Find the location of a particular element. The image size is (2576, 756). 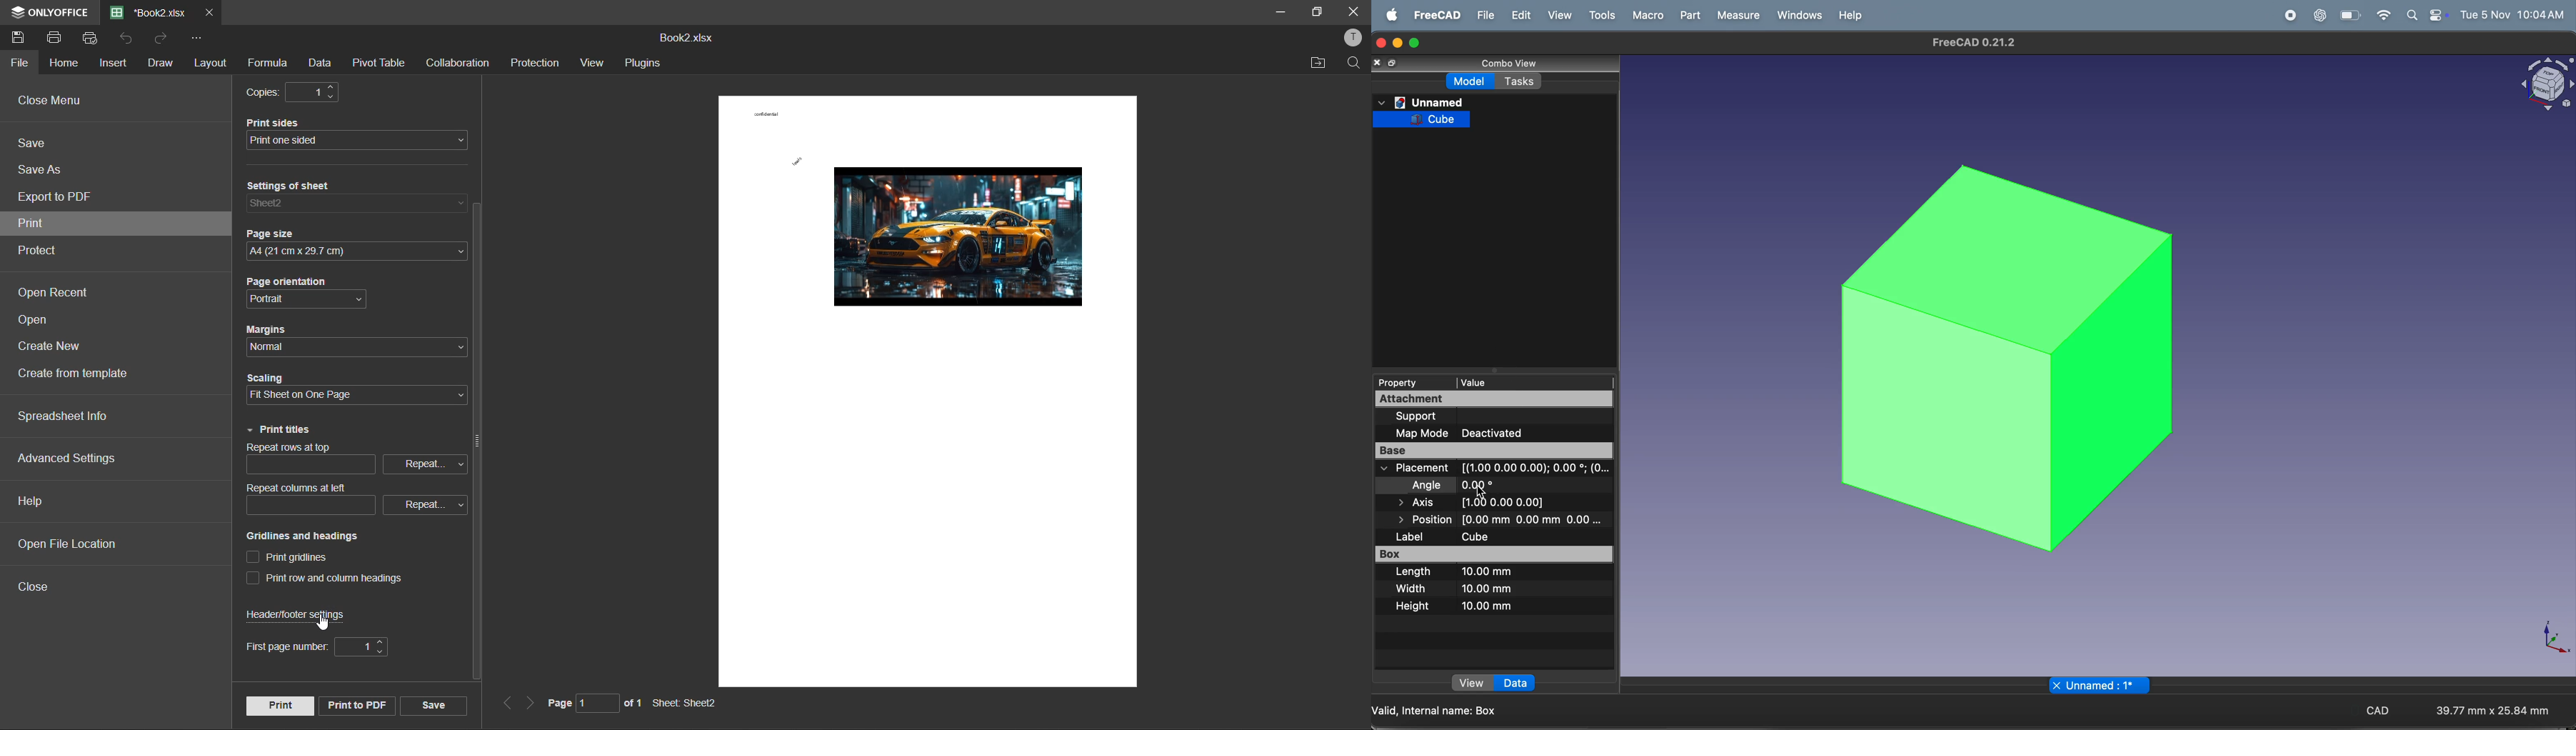

apple is located at coordinates (1390, 15).